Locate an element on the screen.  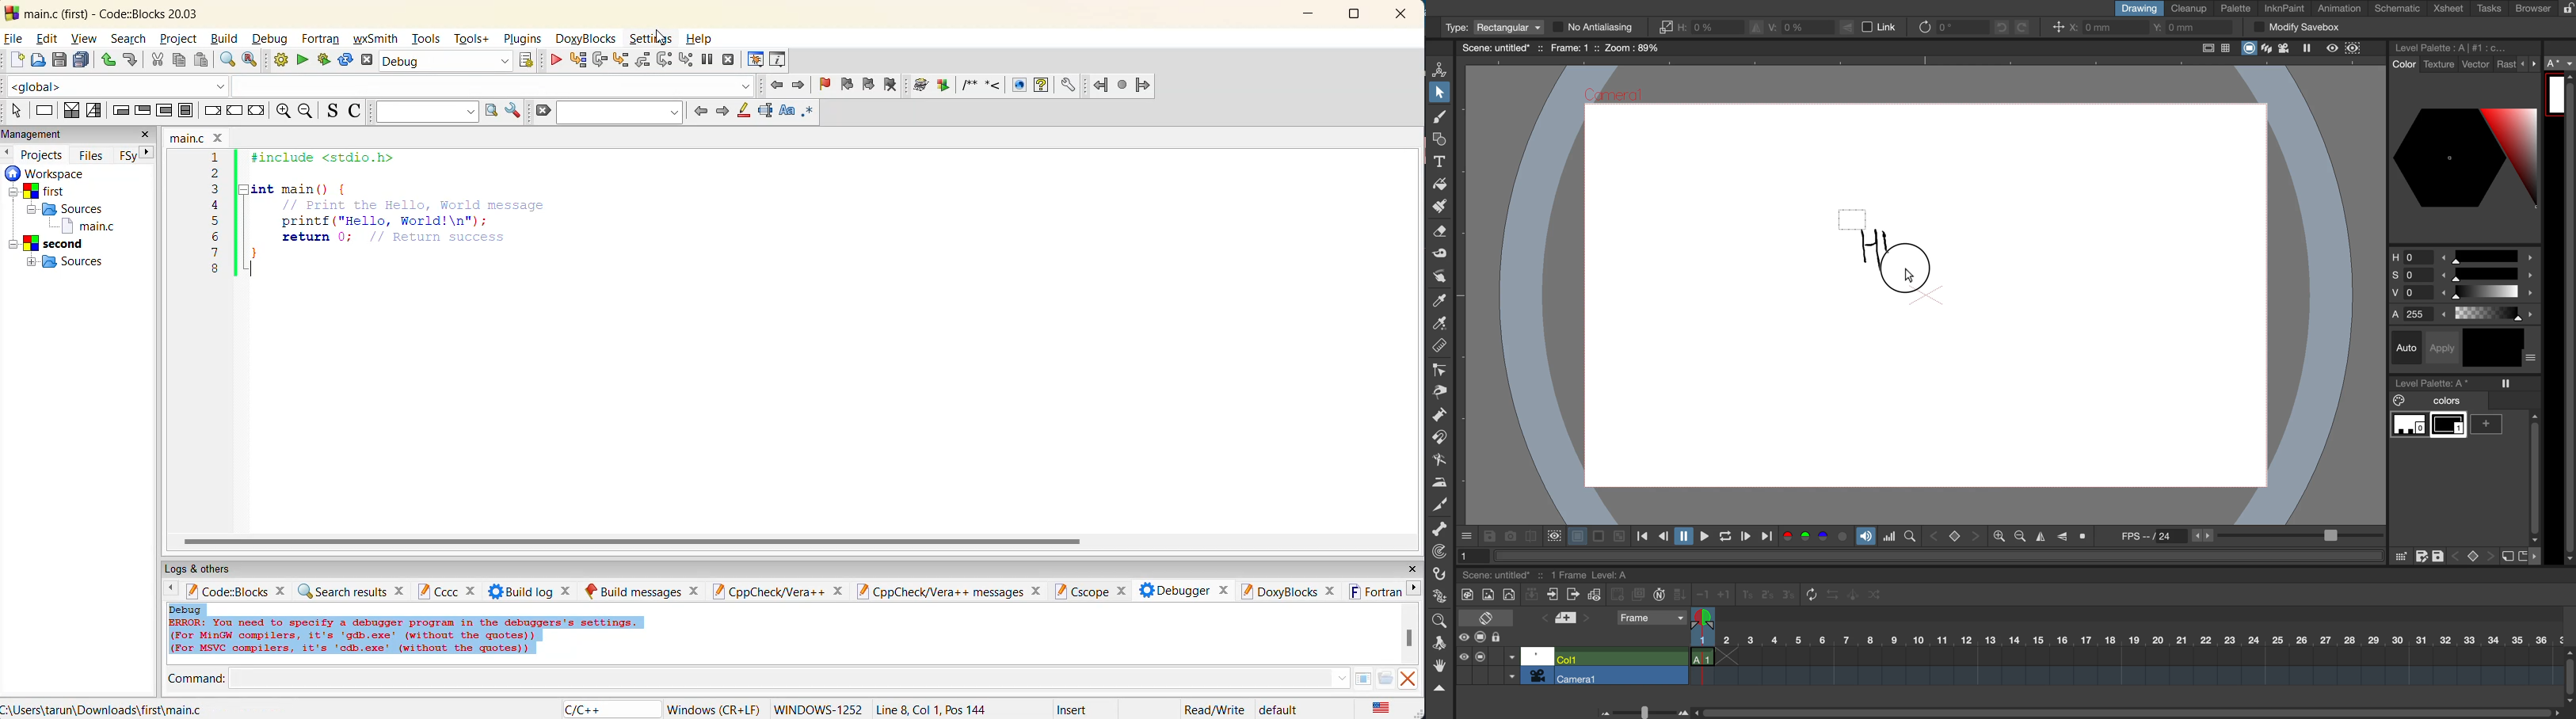
build messages is located at coordinates (645, 590).